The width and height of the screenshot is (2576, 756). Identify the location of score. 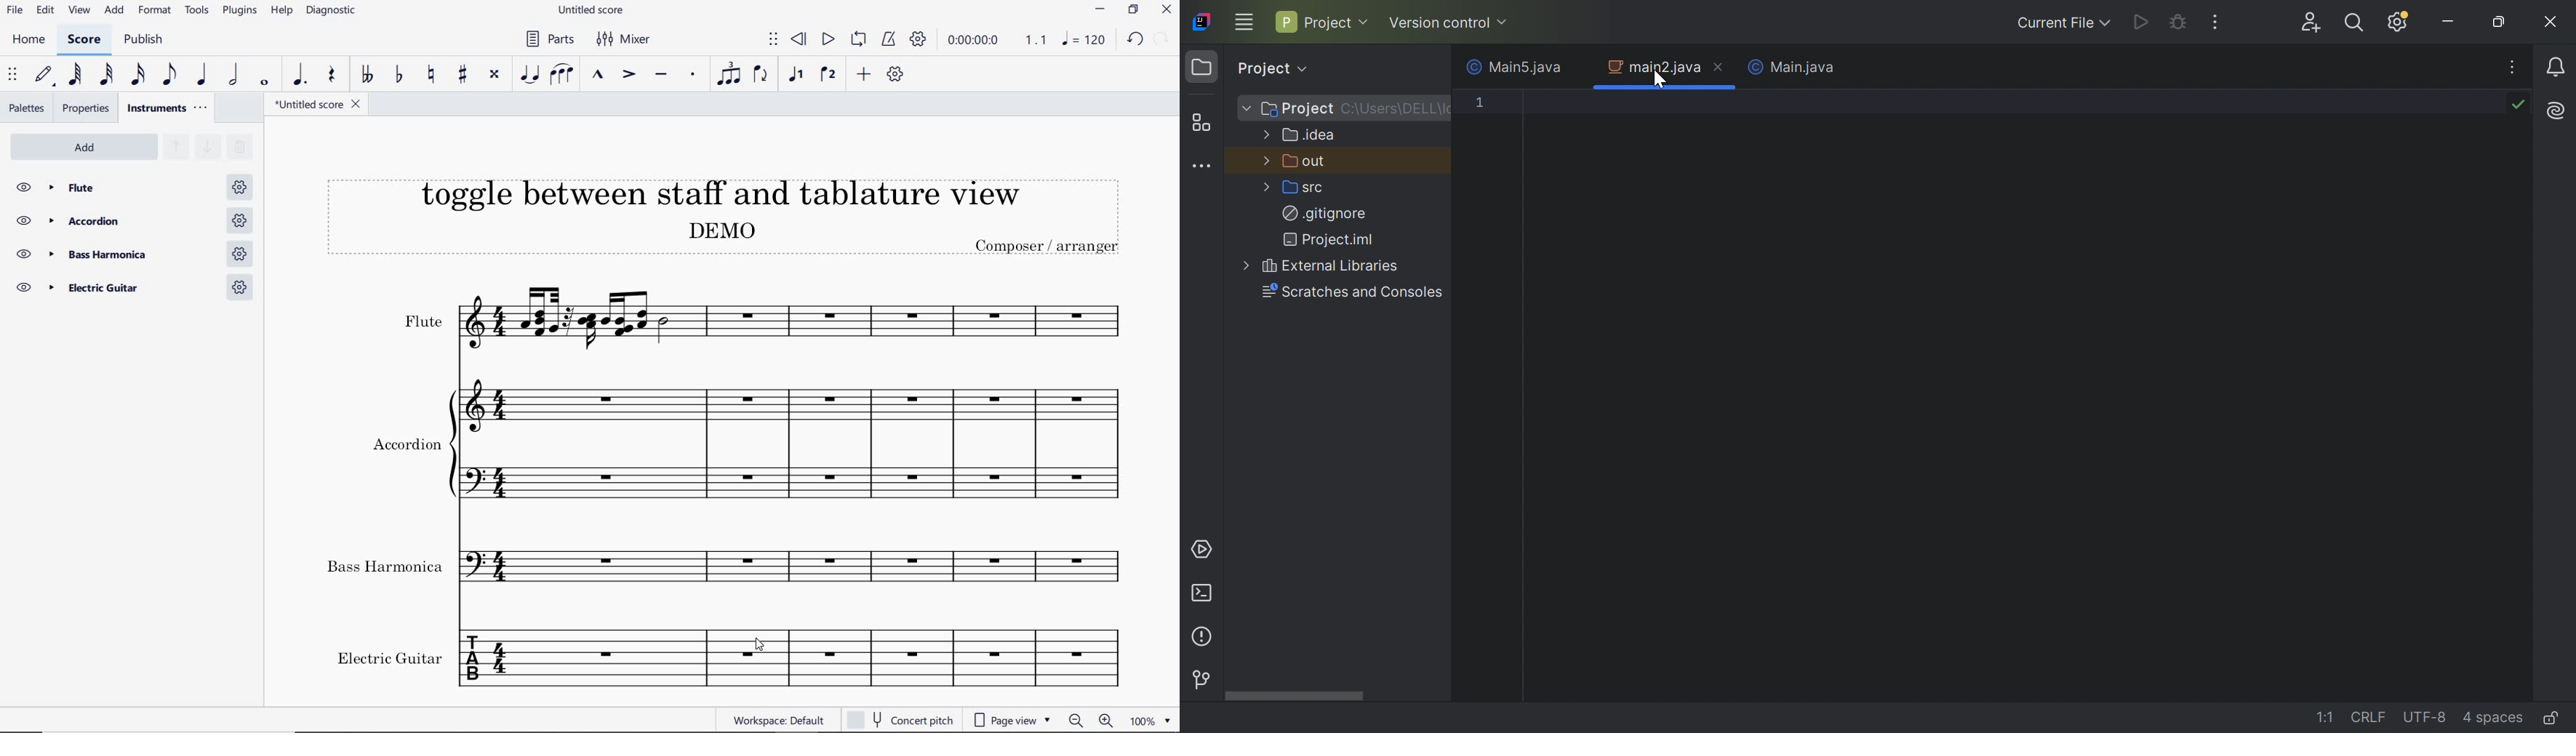
(86, 40).